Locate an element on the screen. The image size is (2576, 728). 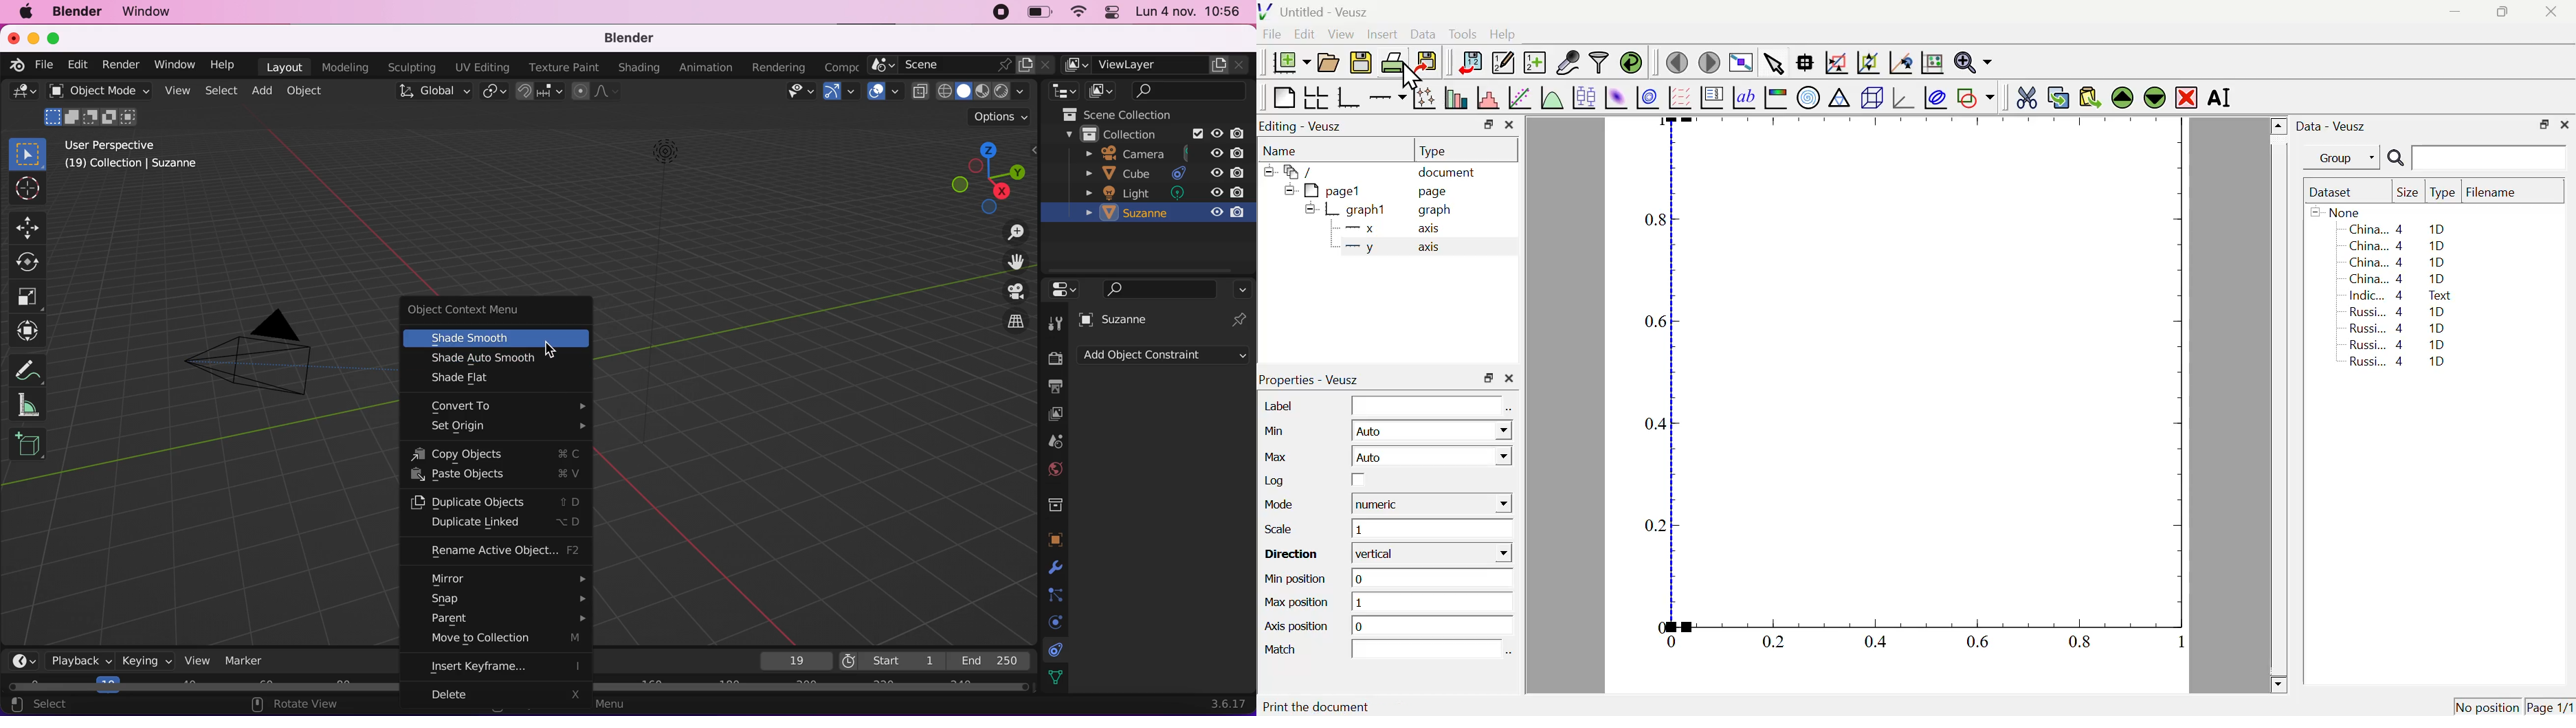
3.6.17 is located at coordinates (1217, 703).